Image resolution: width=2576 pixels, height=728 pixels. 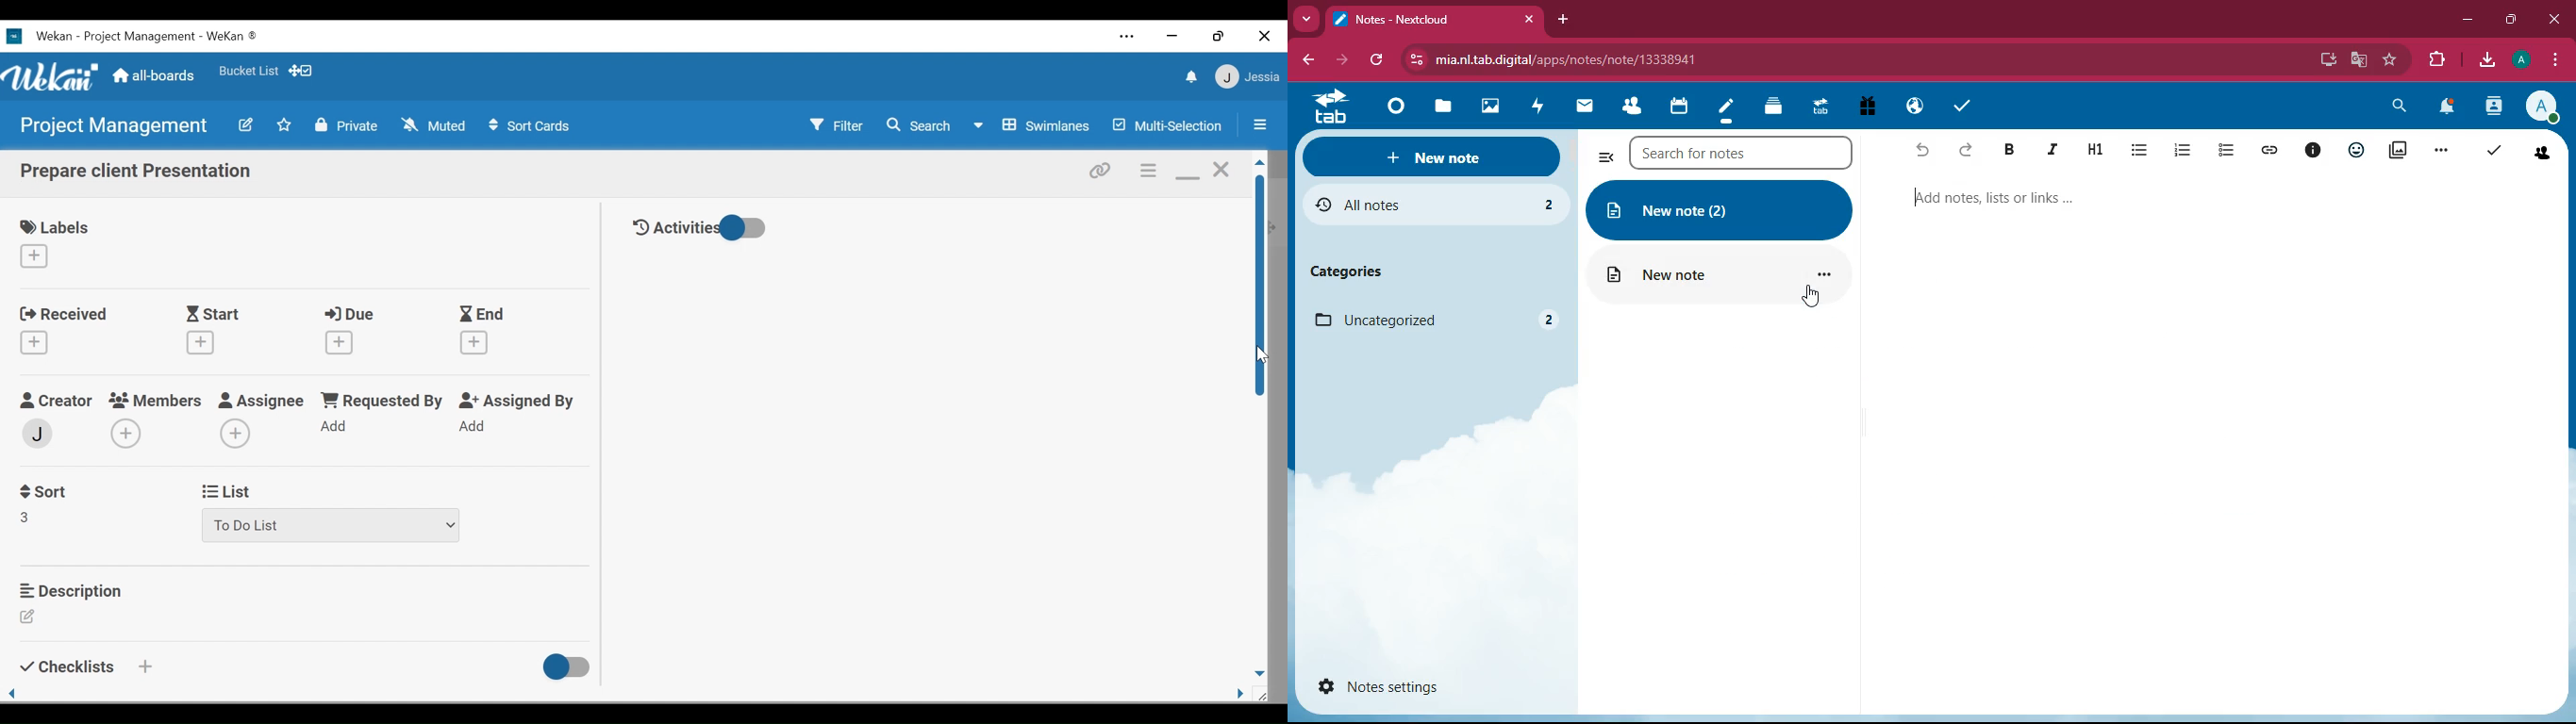 I want to click on Show Desktop drag handles, so click(x=301, y=71).